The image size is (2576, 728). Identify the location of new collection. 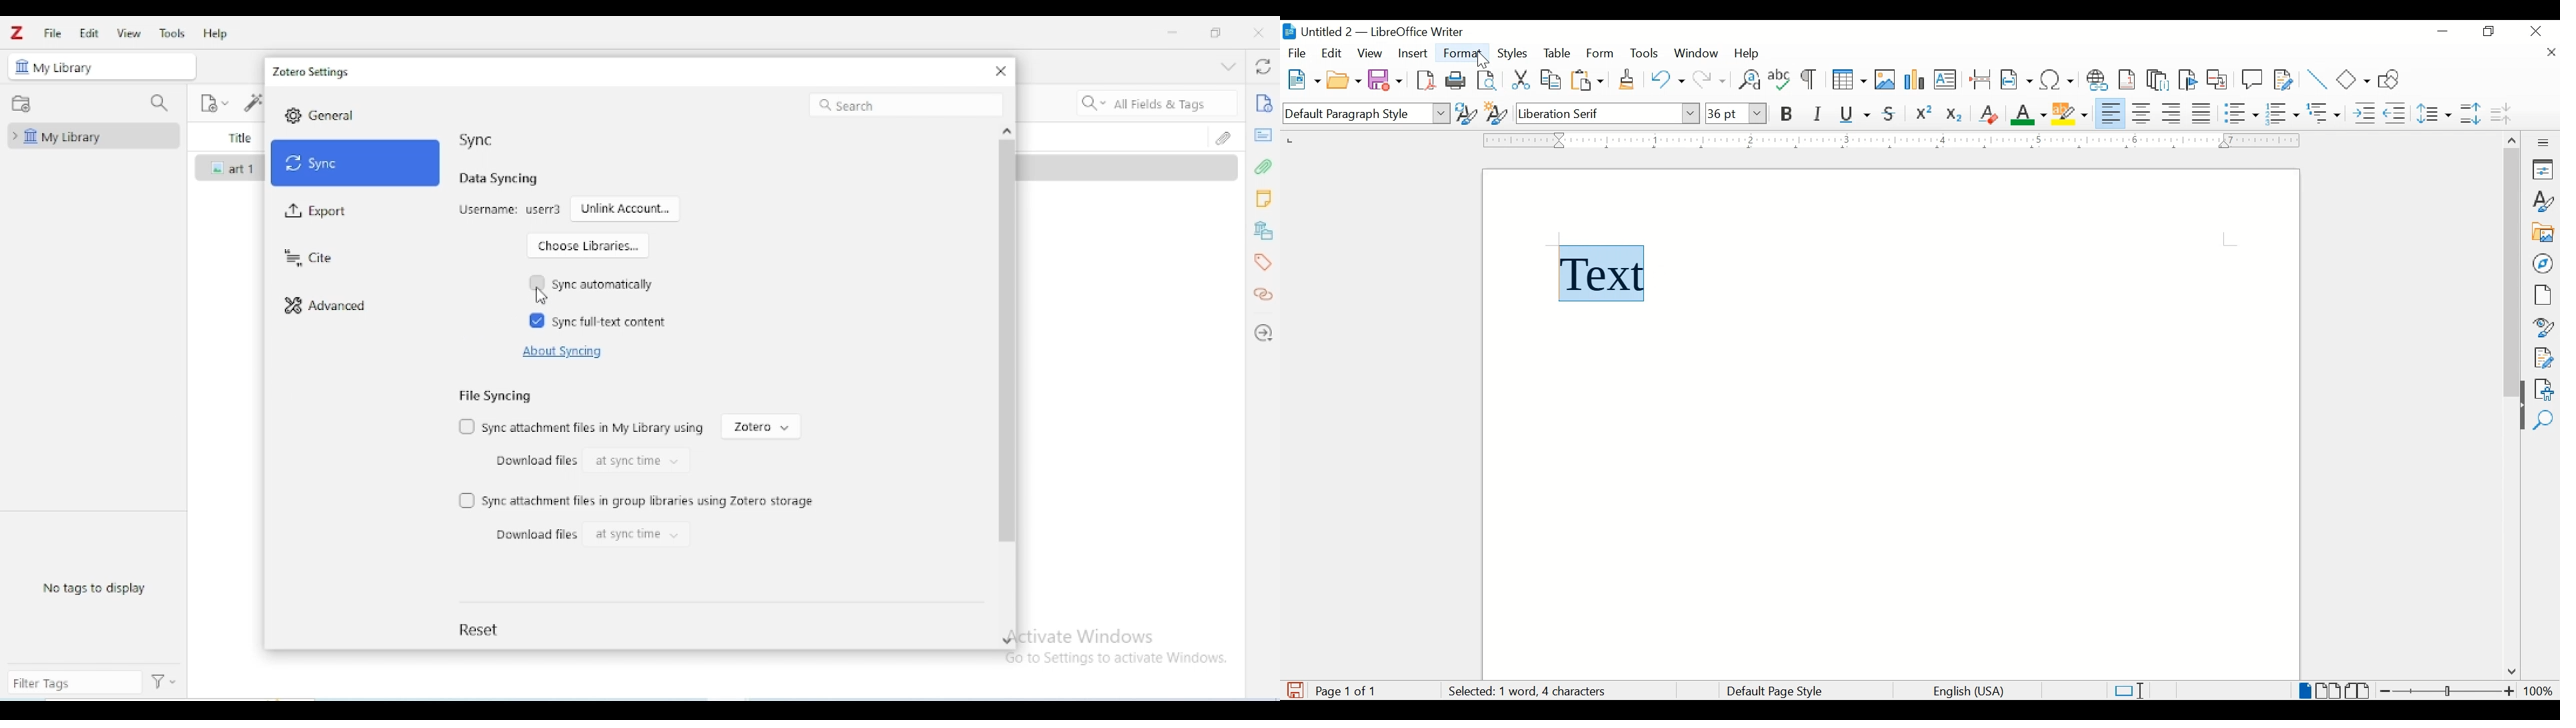
(21, 104).